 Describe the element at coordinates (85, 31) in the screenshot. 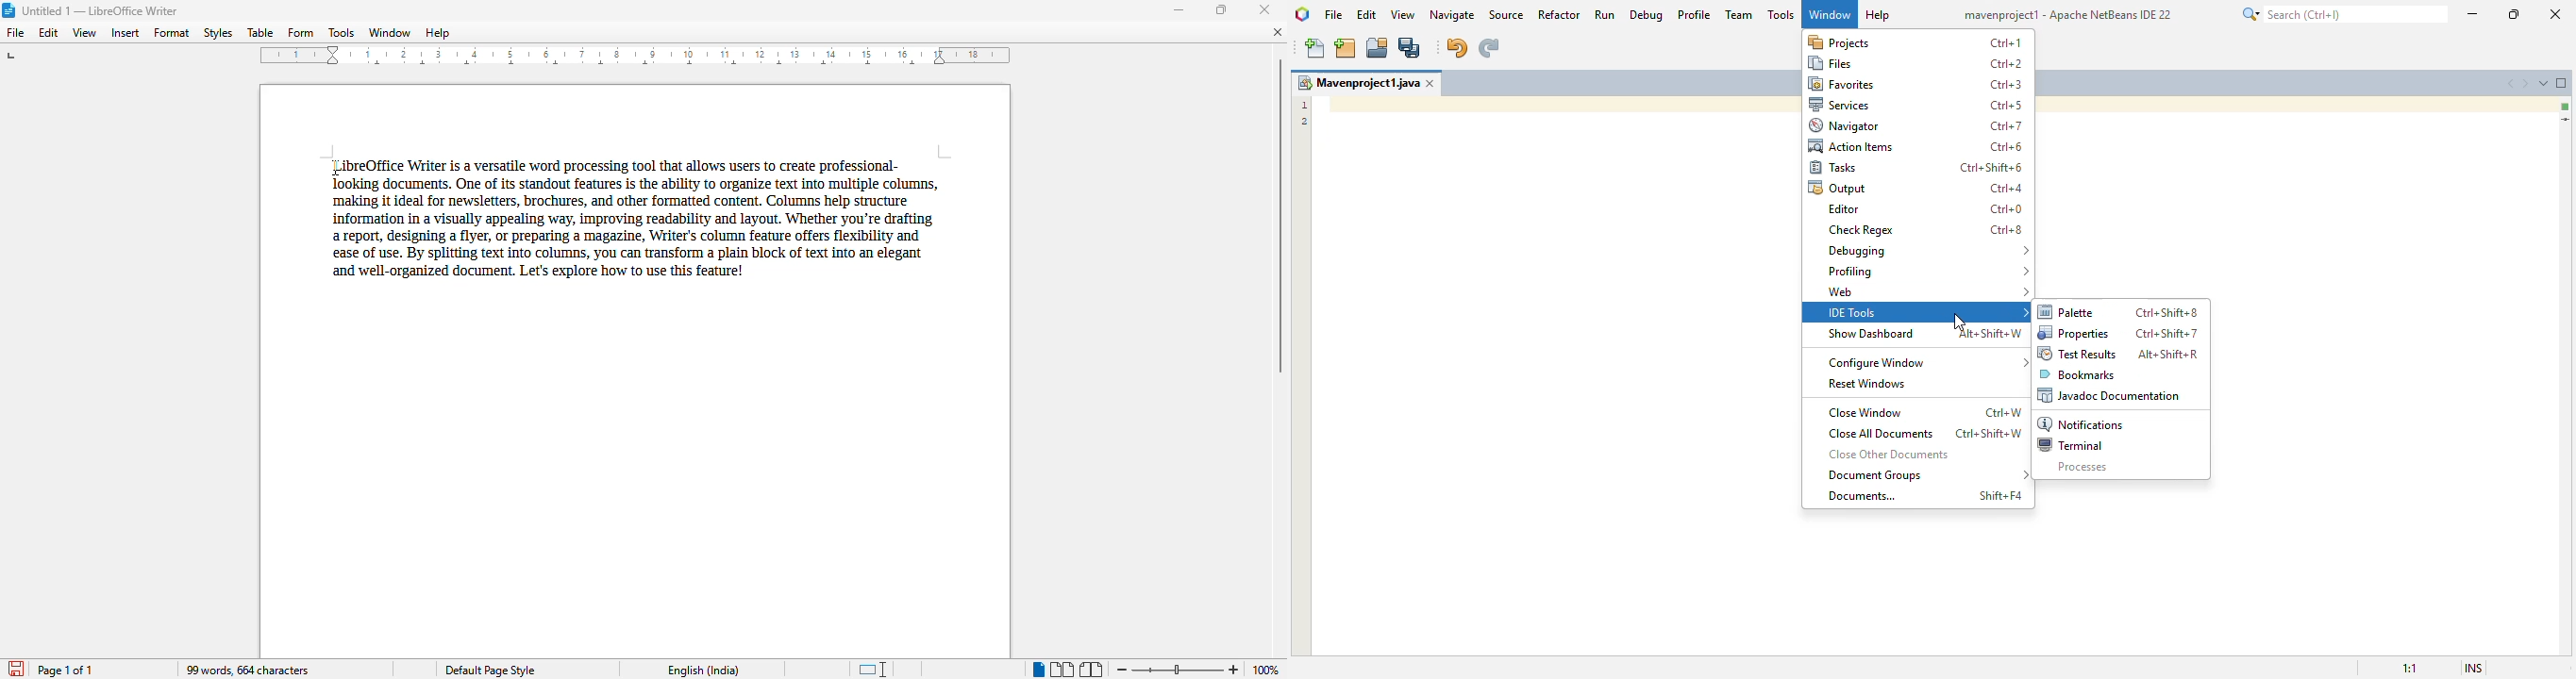

I see `view` at that location.